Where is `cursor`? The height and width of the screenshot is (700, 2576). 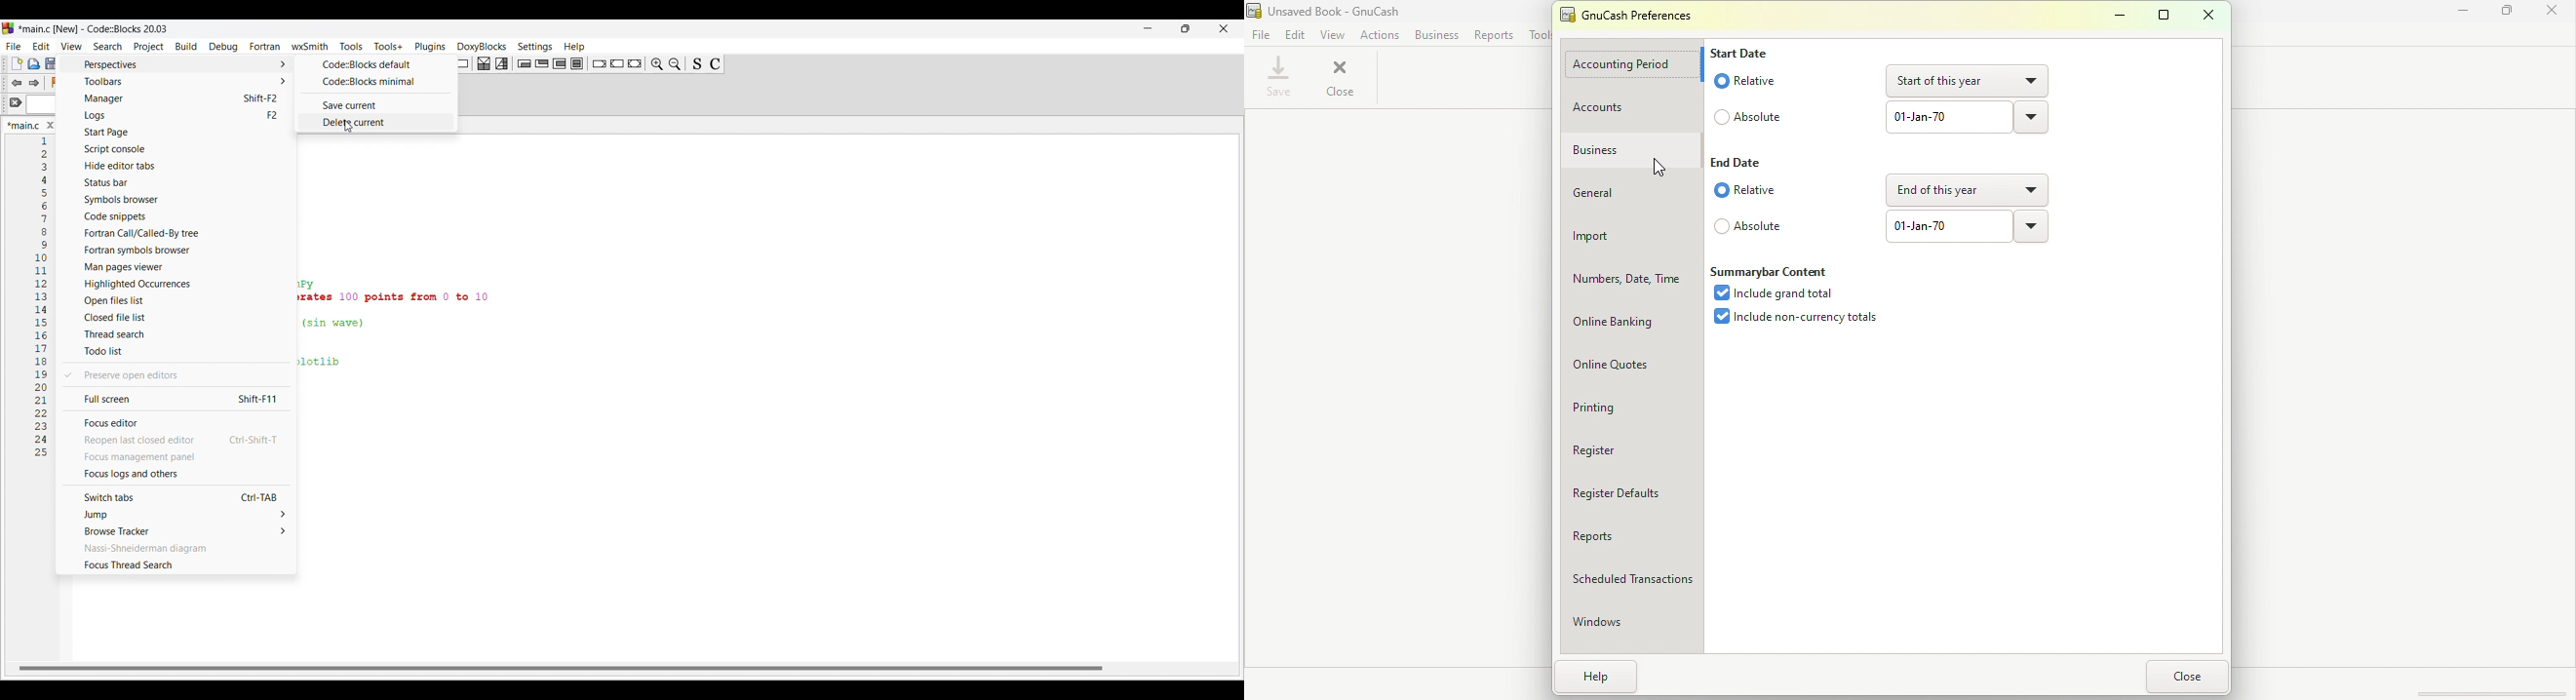
cursor is located at coordinates (1656, 171).